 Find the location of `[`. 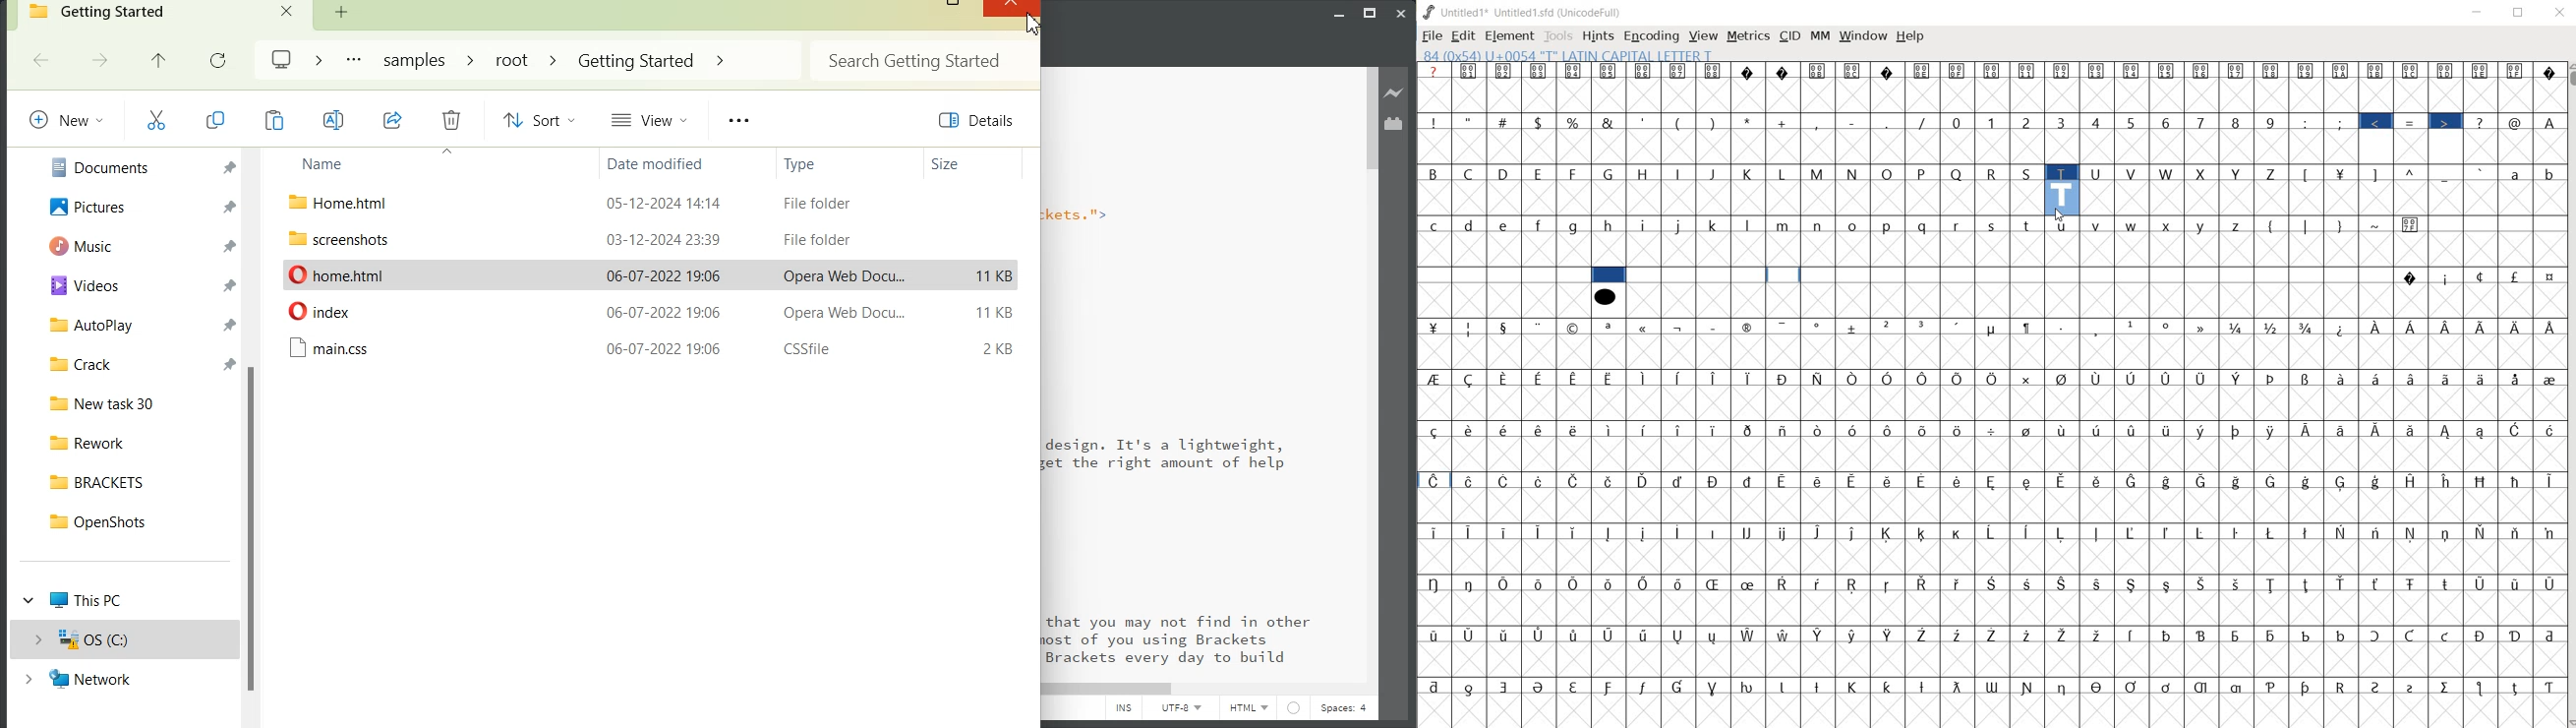

[ is located at coordinates (2307, 175).